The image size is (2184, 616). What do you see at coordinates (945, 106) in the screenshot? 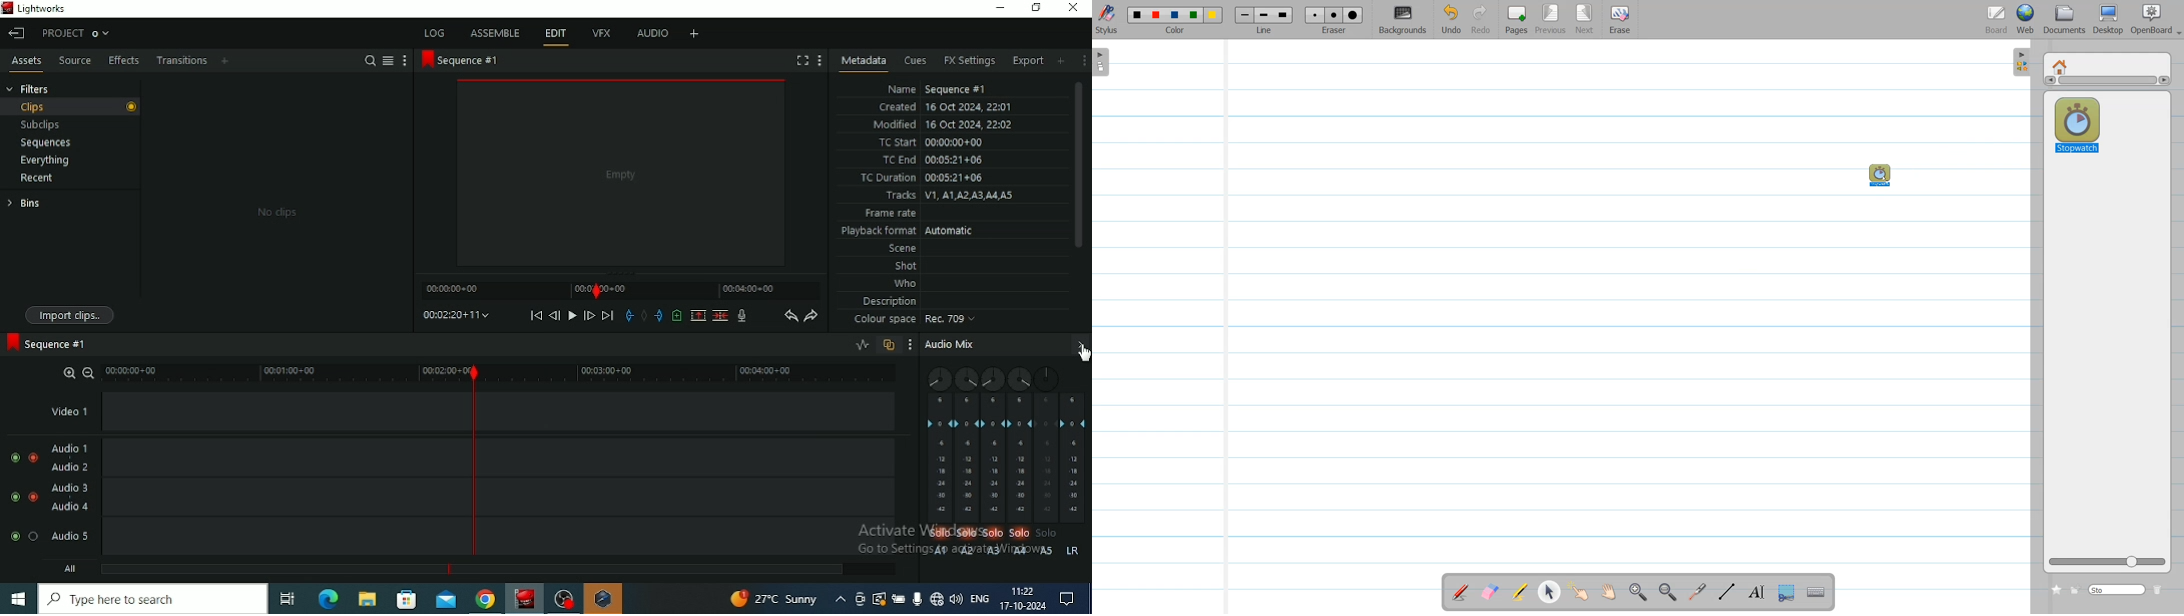
I see `Created` at bounding box center [945, 106].